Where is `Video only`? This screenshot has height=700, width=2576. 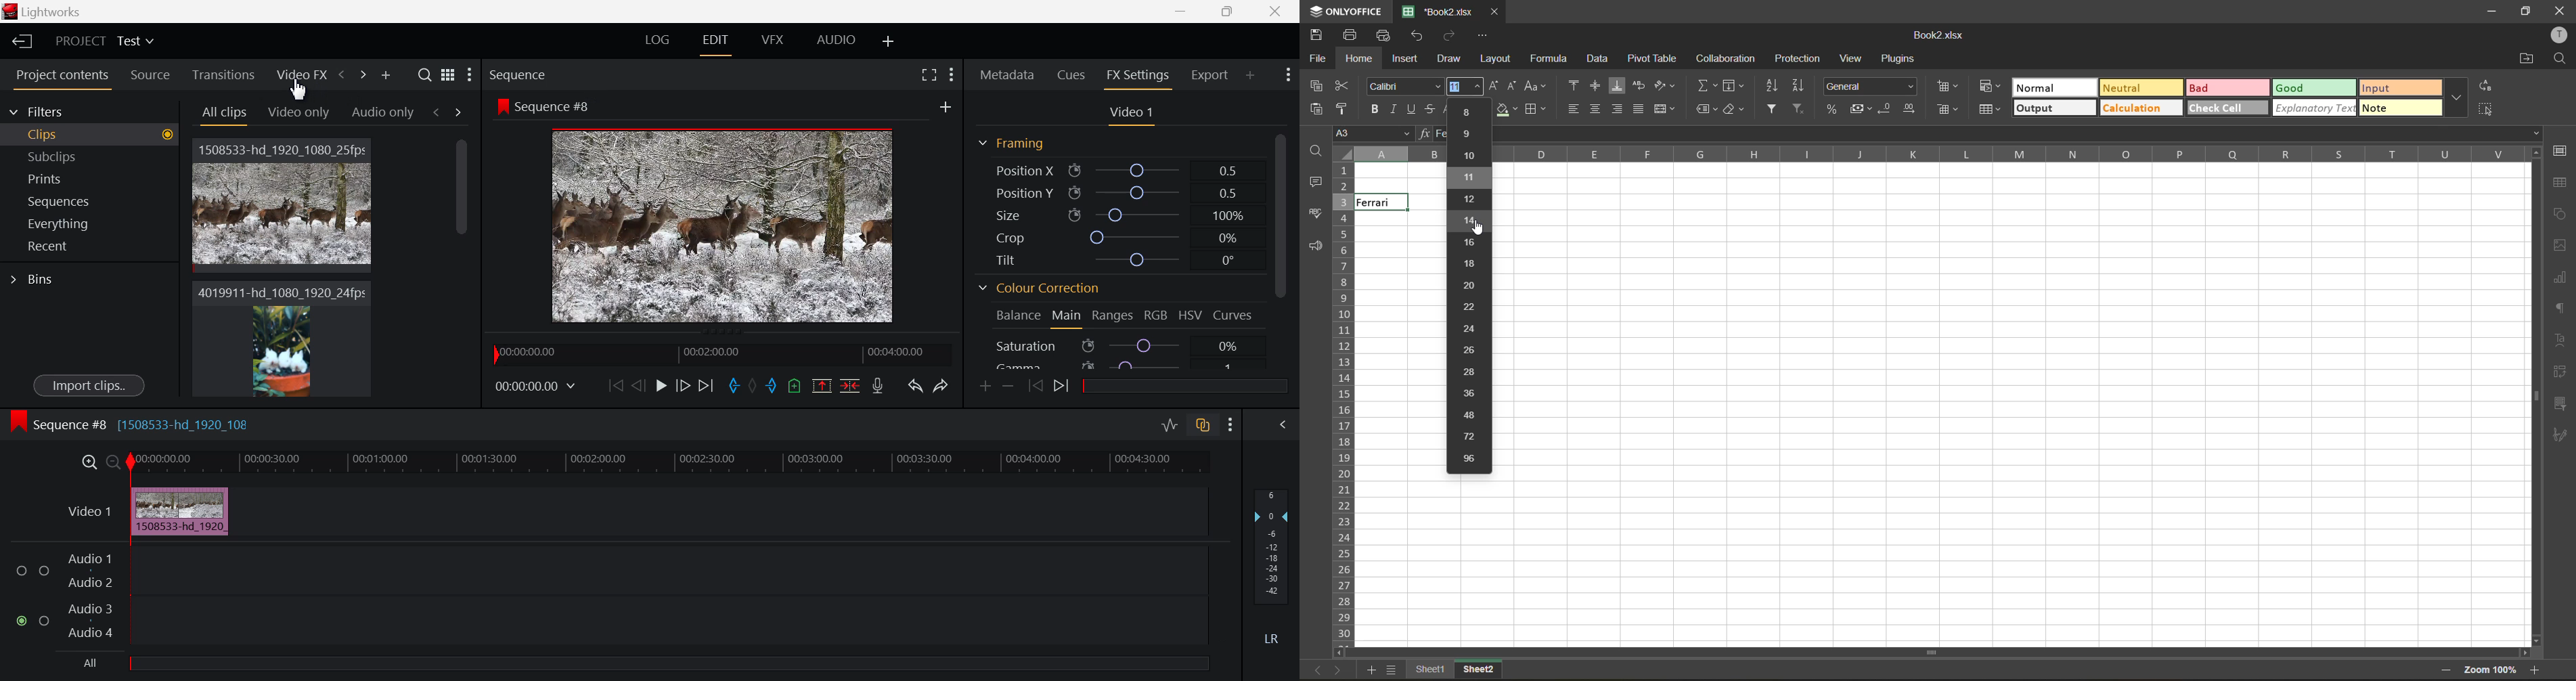
Video only is located at coordinates (298, 112).